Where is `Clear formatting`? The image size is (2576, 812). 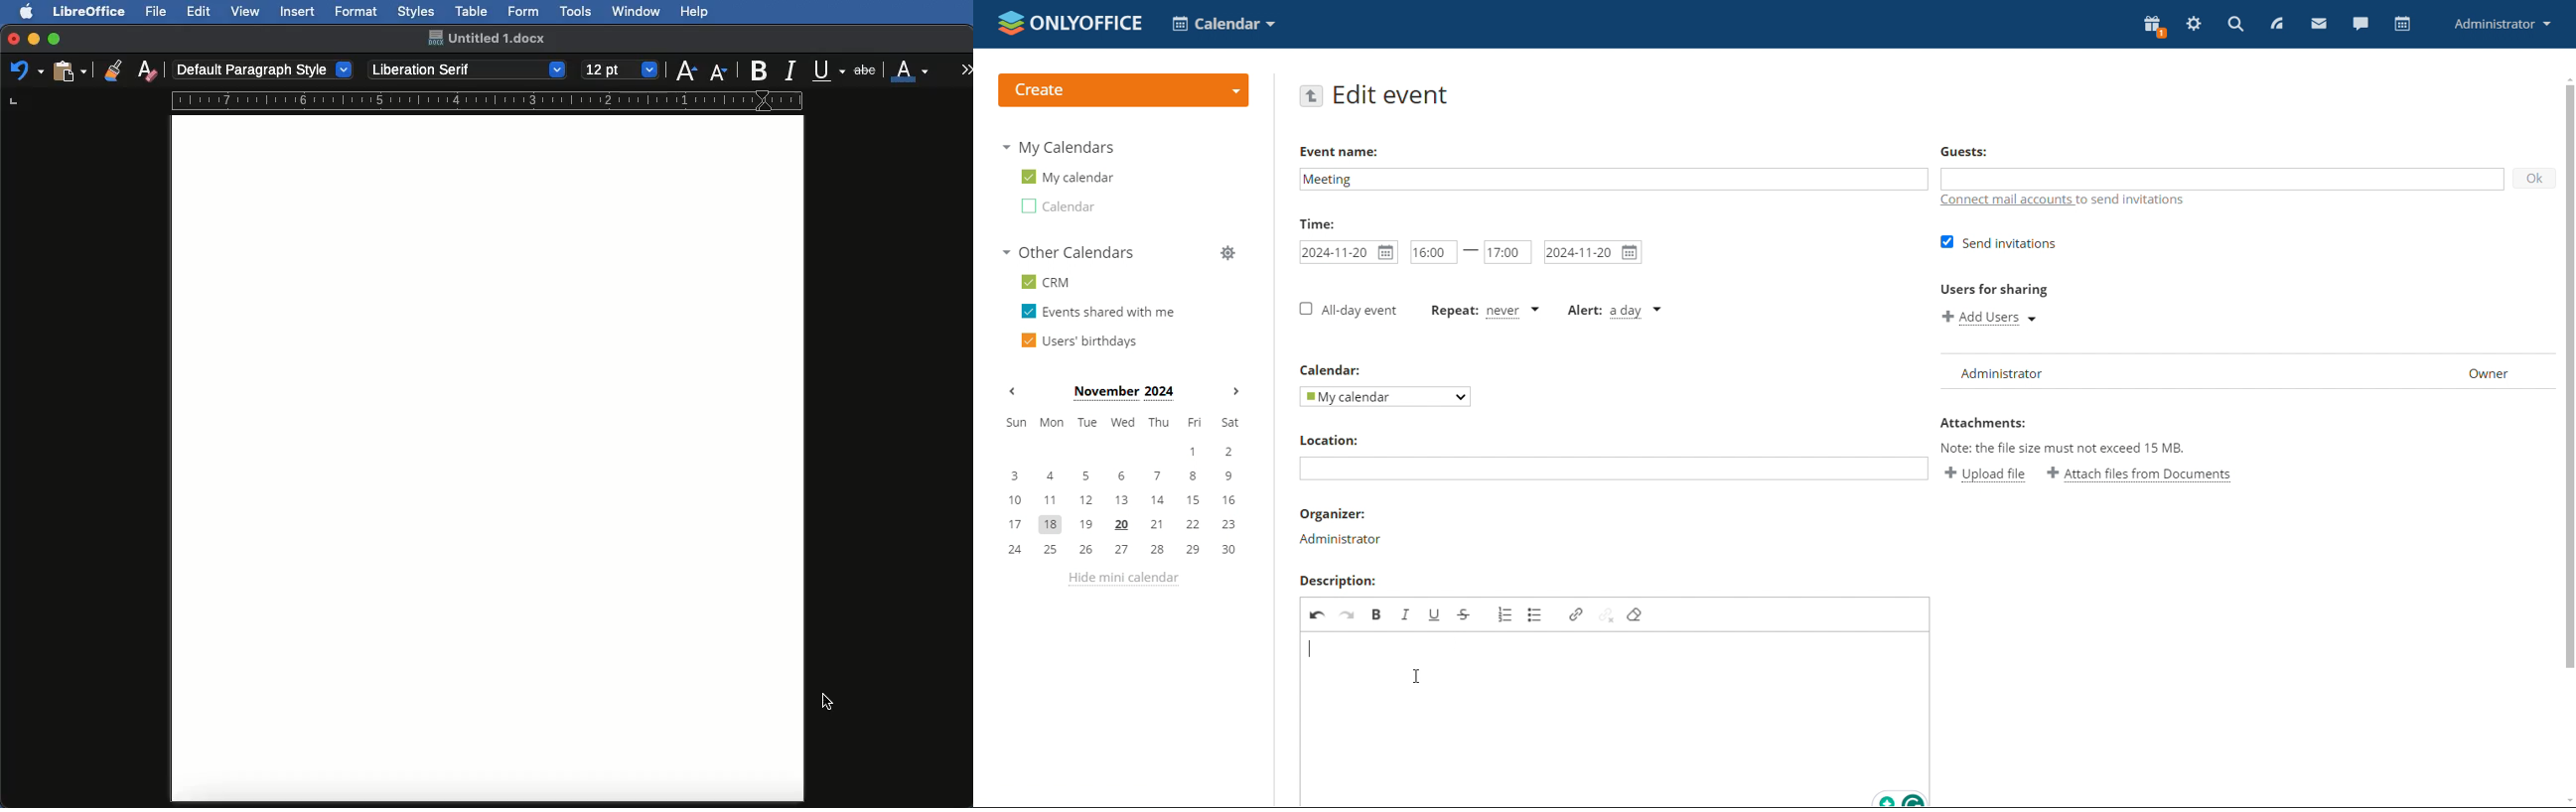
Clear formatting is located at coordinates (147, 68).